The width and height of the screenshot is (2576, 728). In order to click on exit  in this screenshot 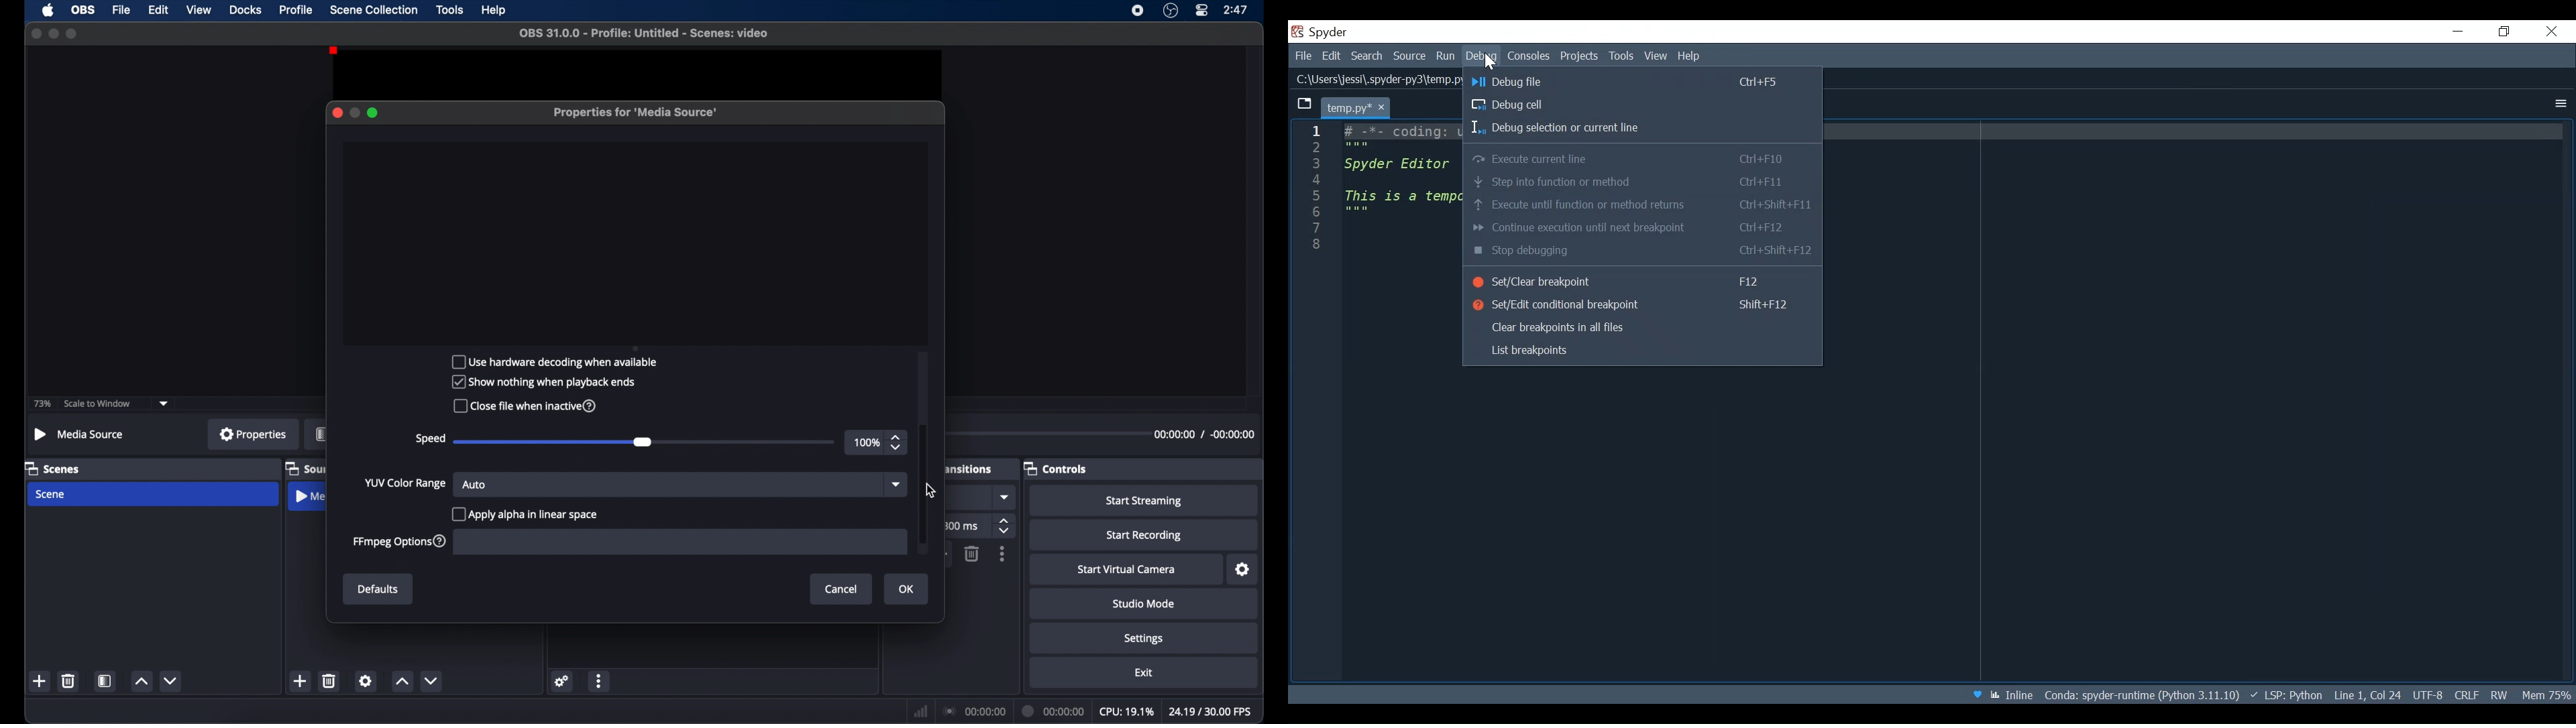, I will do `click(1144, 672)`.